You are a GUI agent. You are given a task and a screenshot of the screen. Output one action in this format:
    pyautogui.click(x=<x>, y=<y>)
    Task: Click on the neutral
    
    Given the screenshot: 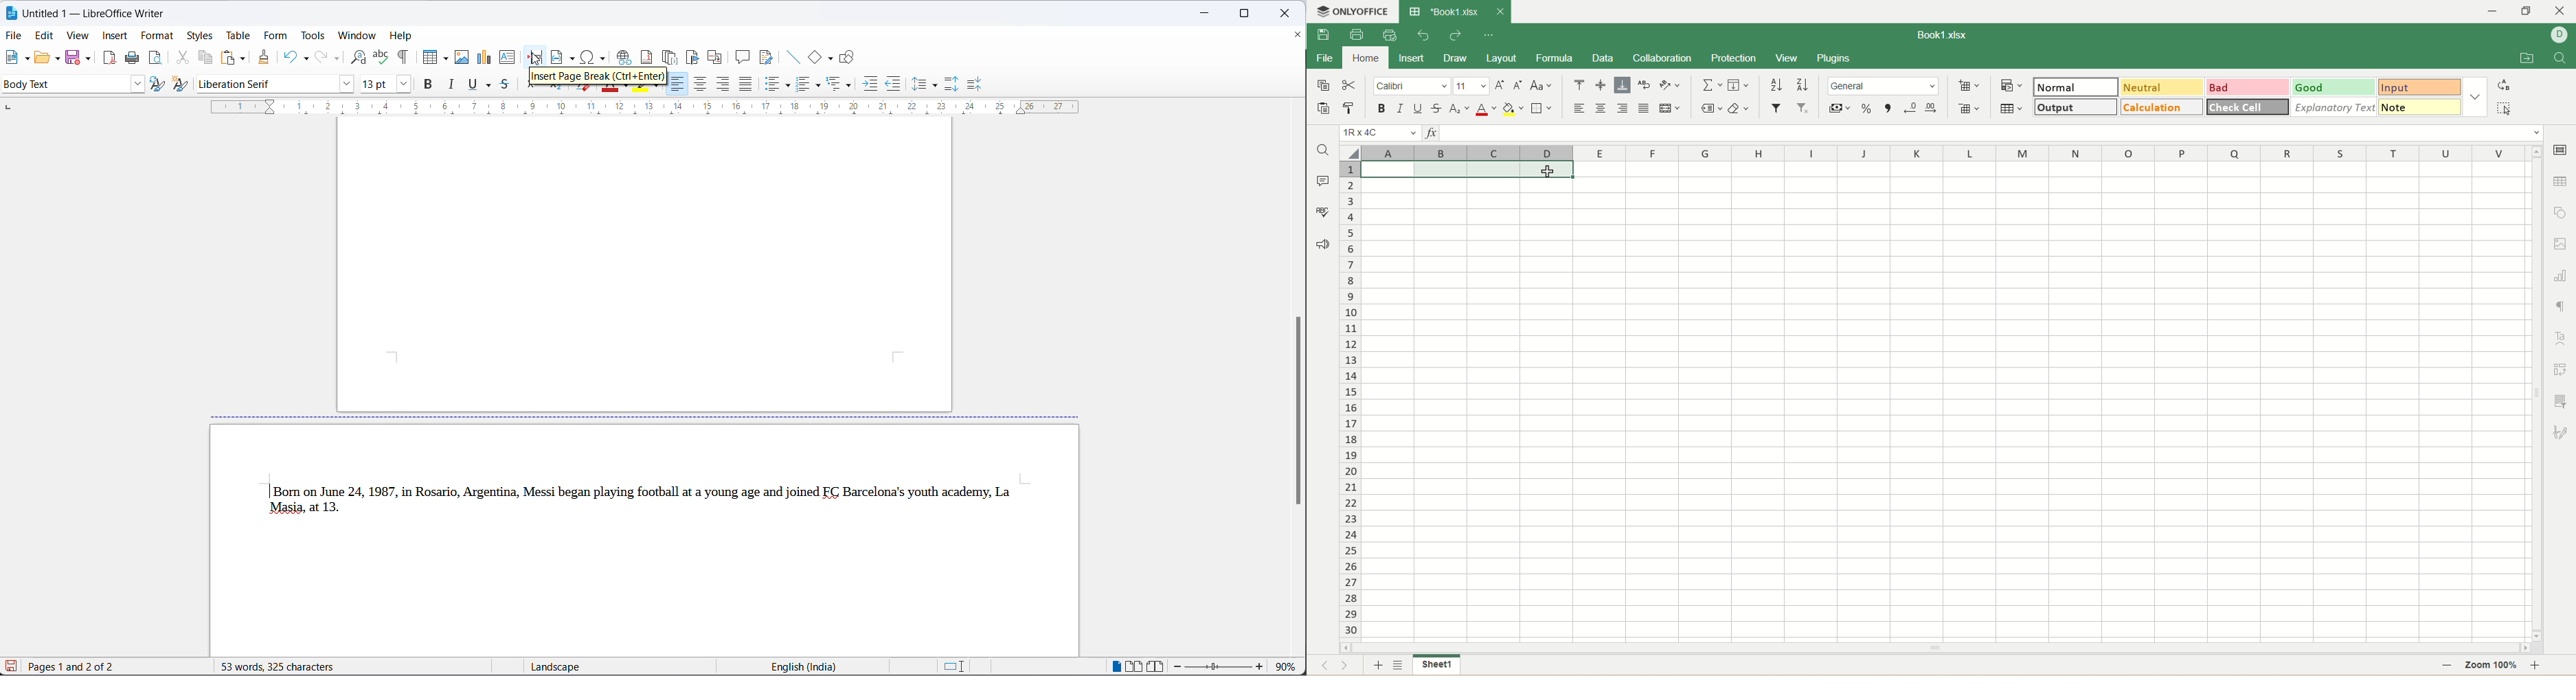 What is the action you would take?
    pyautogui.click(x=2162, y=86)
    